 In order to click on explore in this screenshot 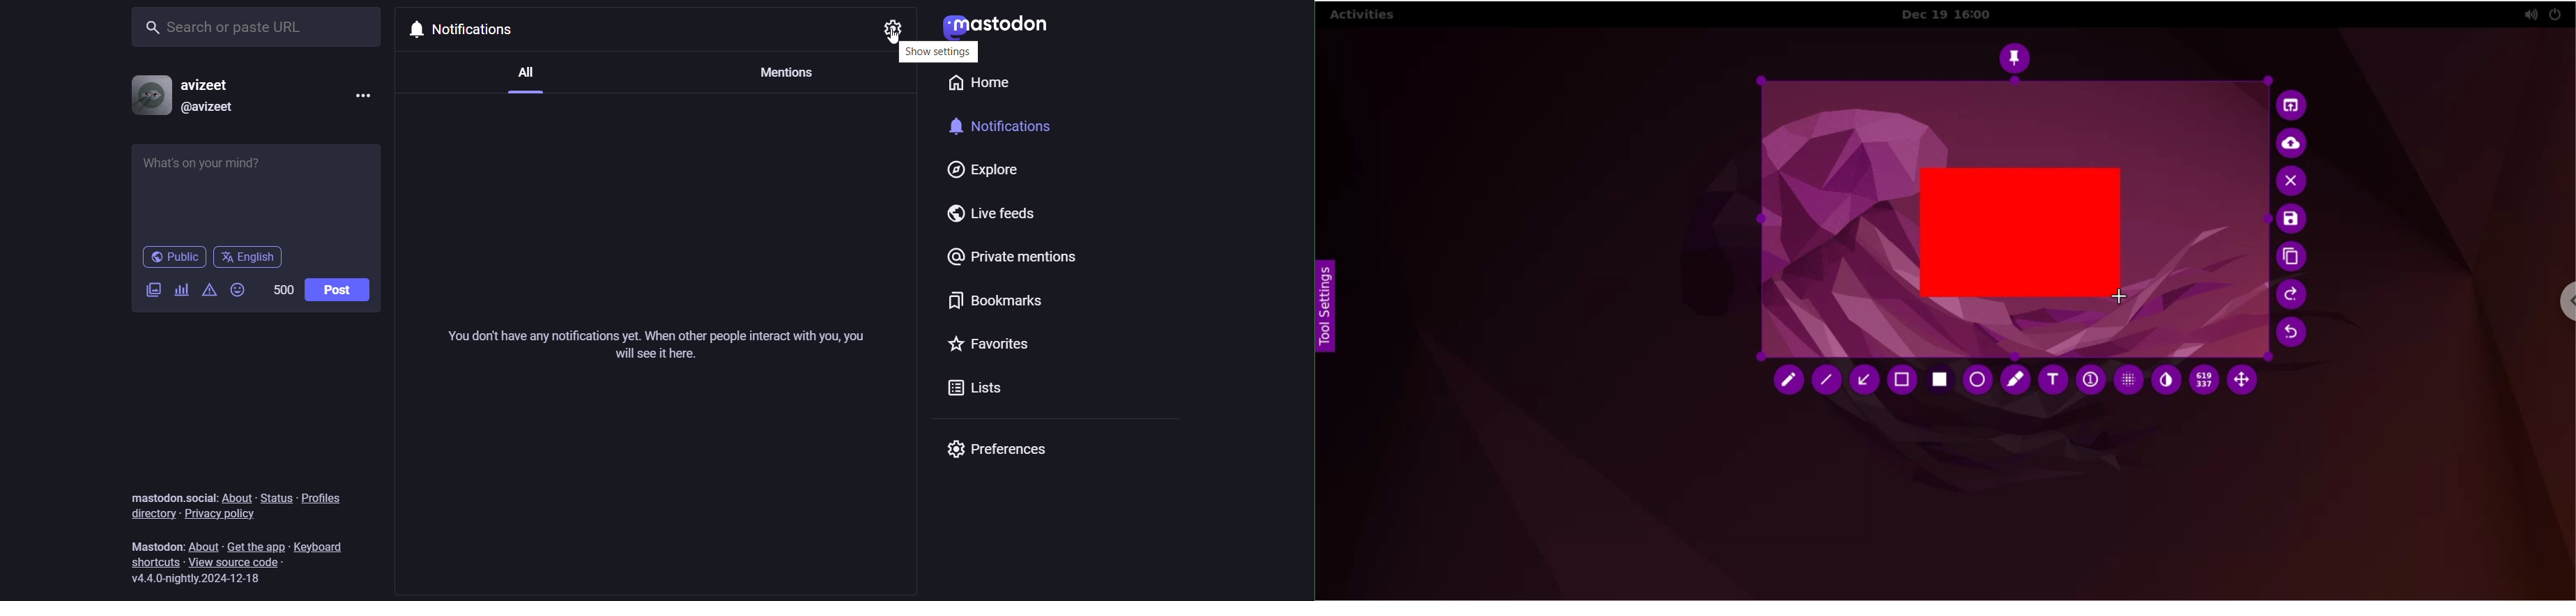, I will do `click(983, 169)`.